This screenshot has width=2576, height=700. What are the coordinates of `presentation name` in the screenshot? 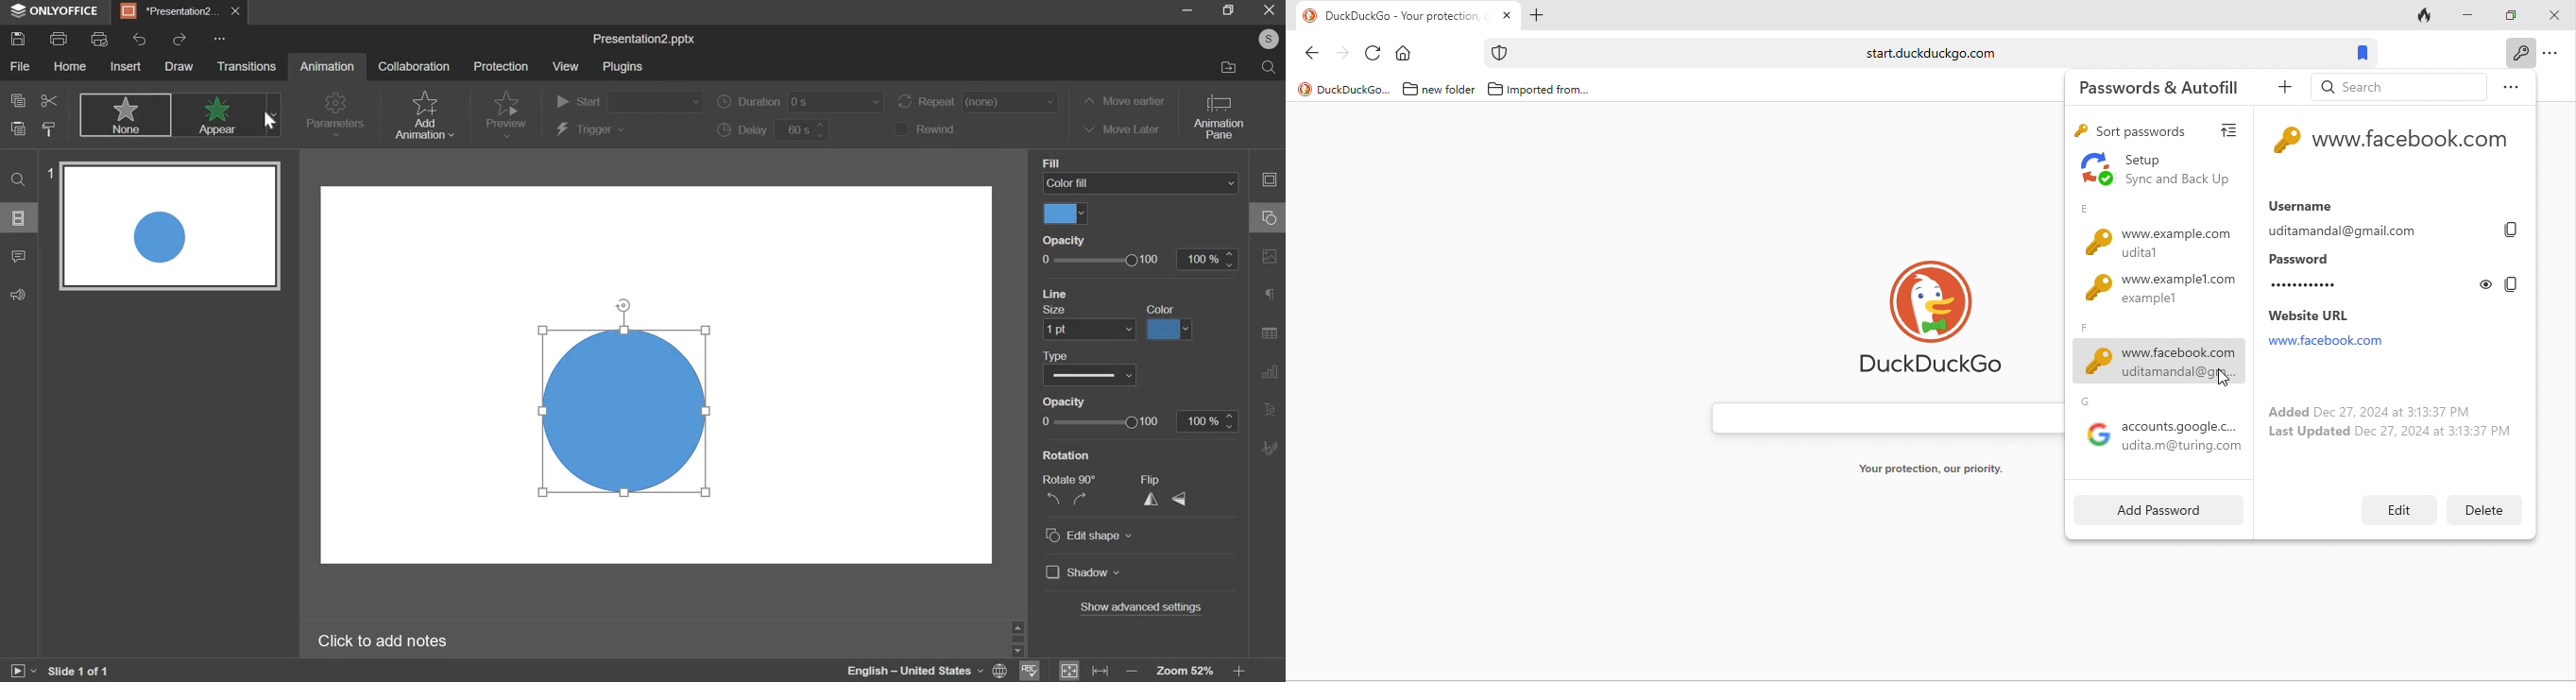 It's located at (643, 38).